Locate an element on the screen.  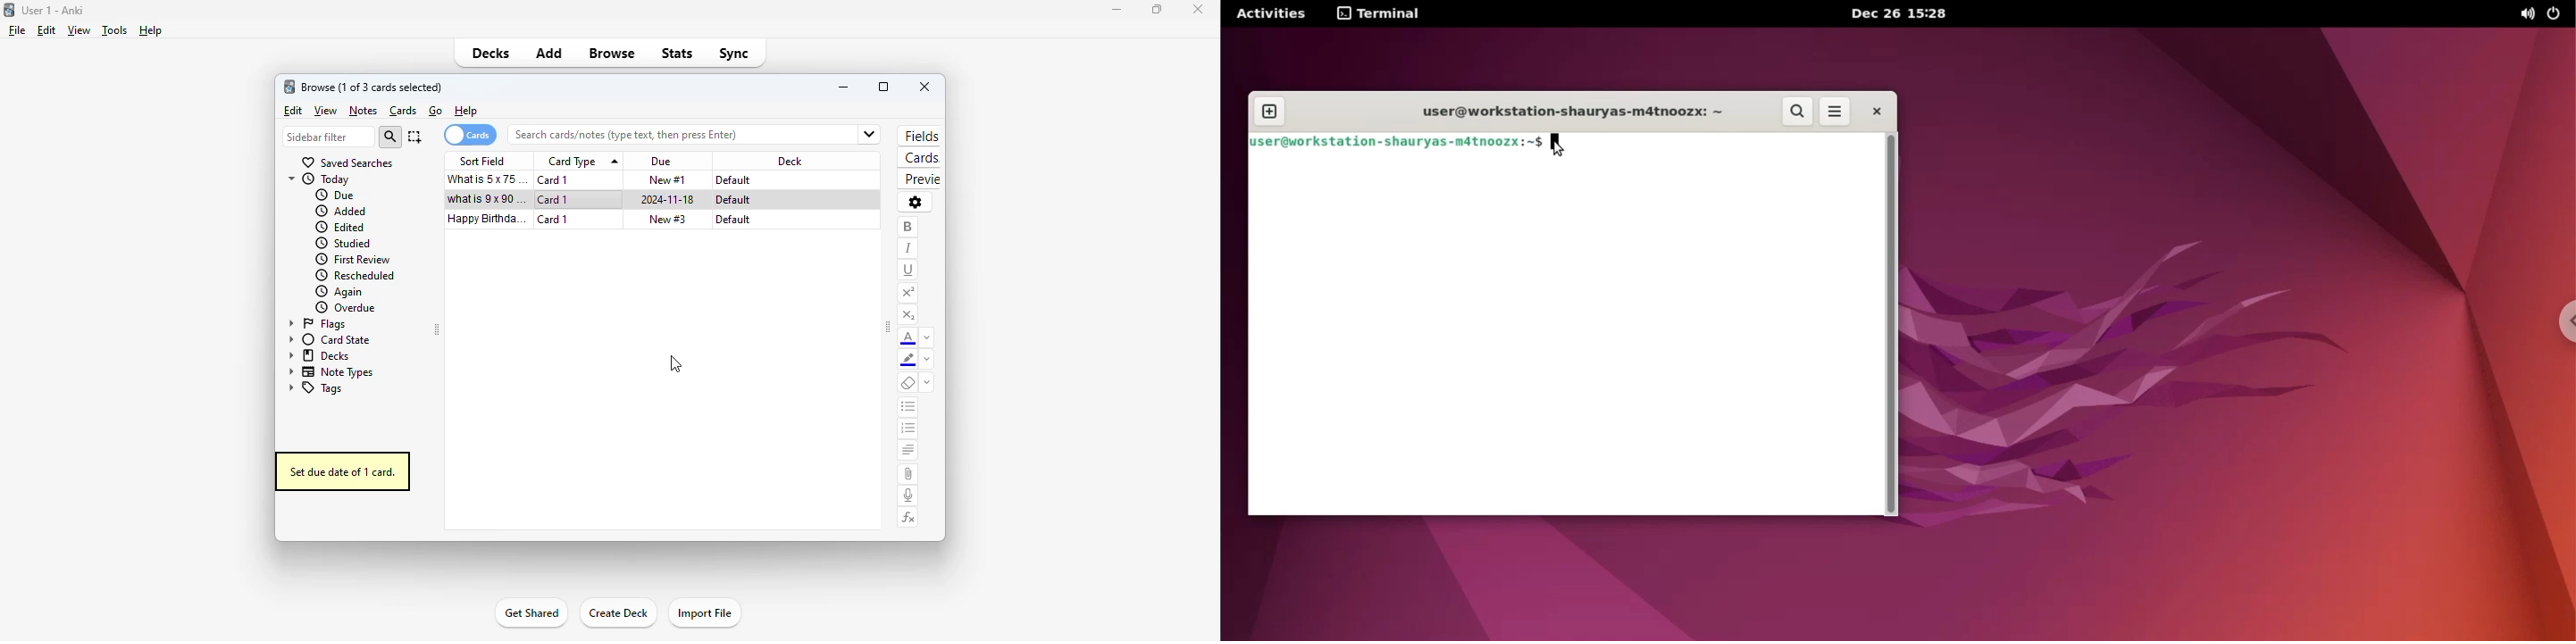
view is located at coordinates (78, 31).